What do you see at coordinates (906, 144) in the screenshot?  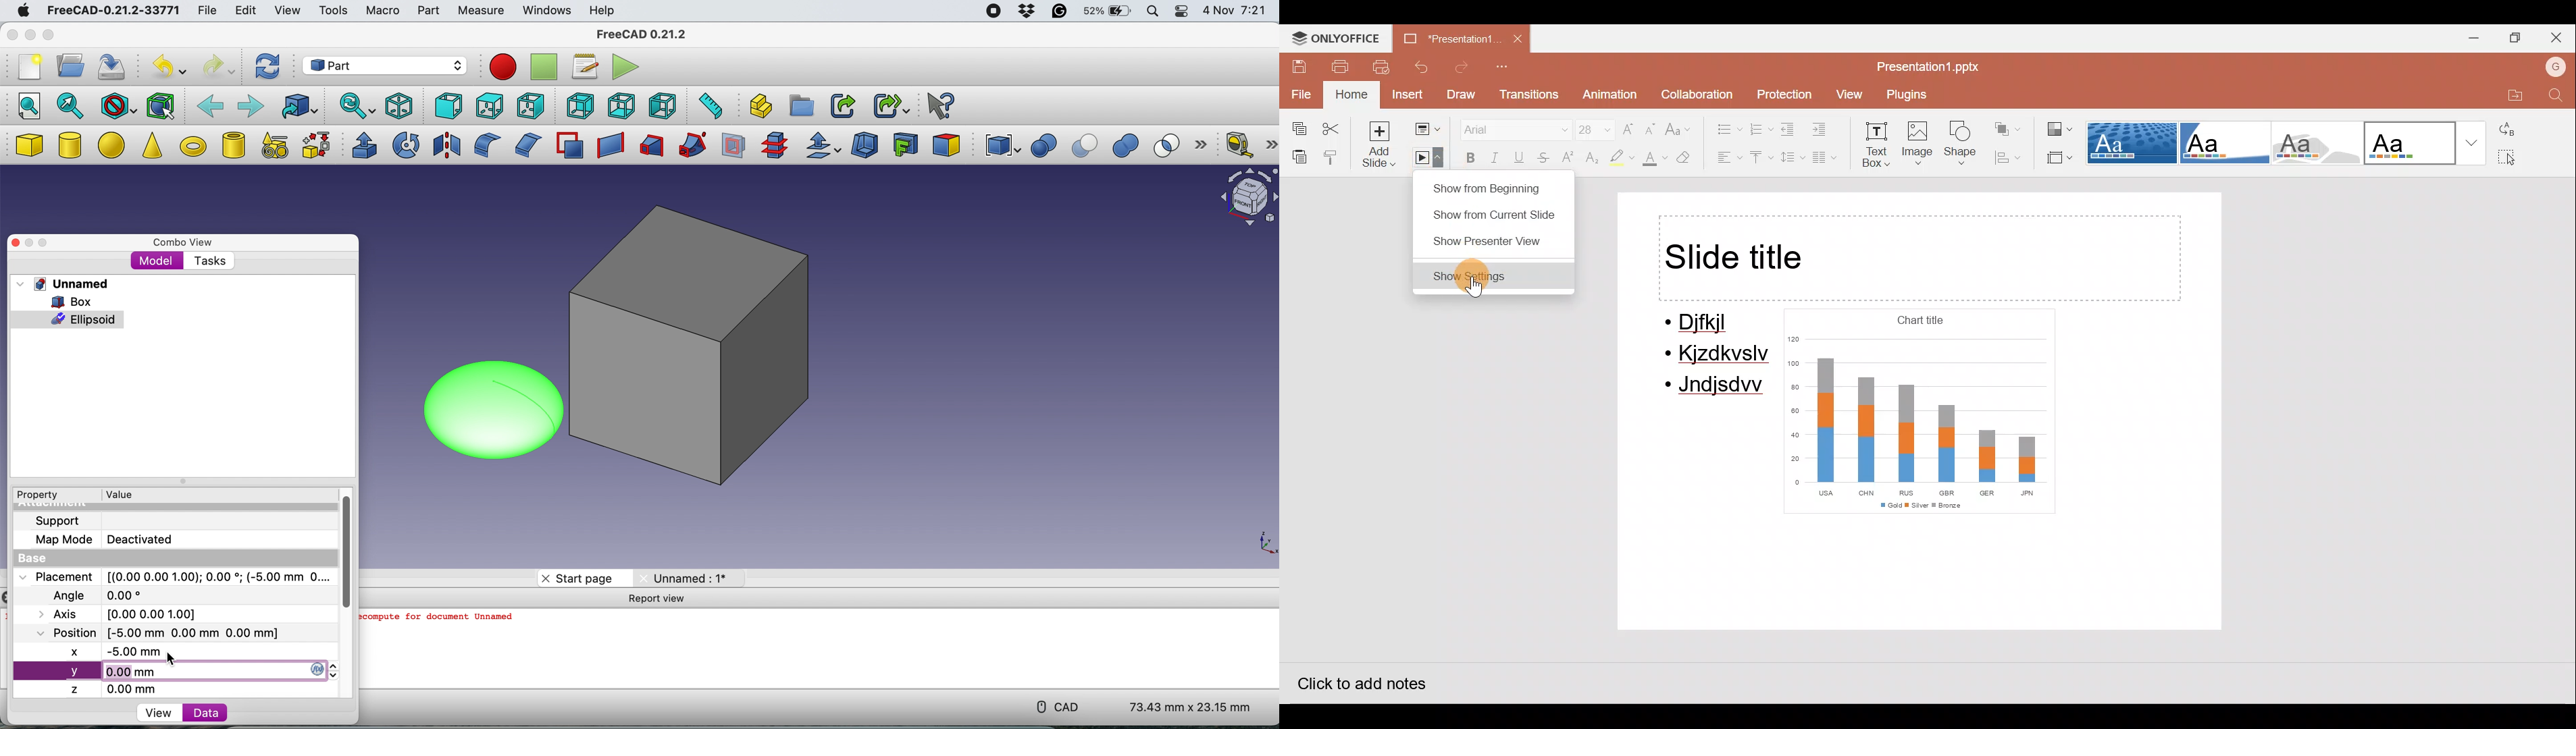 I see `create projection on surface` at bounding box center [906, 144].